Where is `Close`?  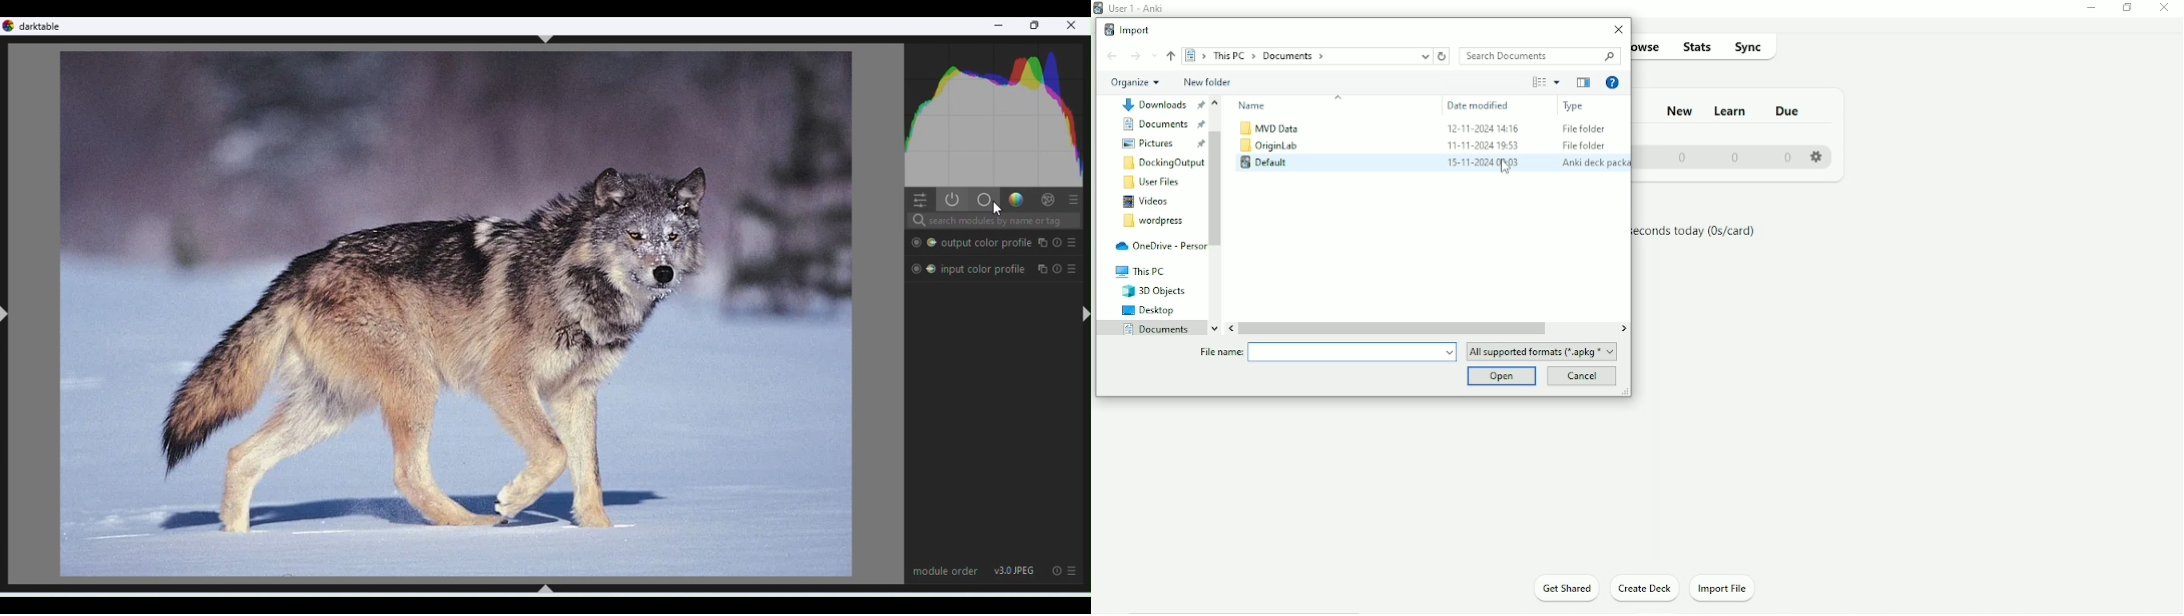 Close is located at coordinates (1073, 27).